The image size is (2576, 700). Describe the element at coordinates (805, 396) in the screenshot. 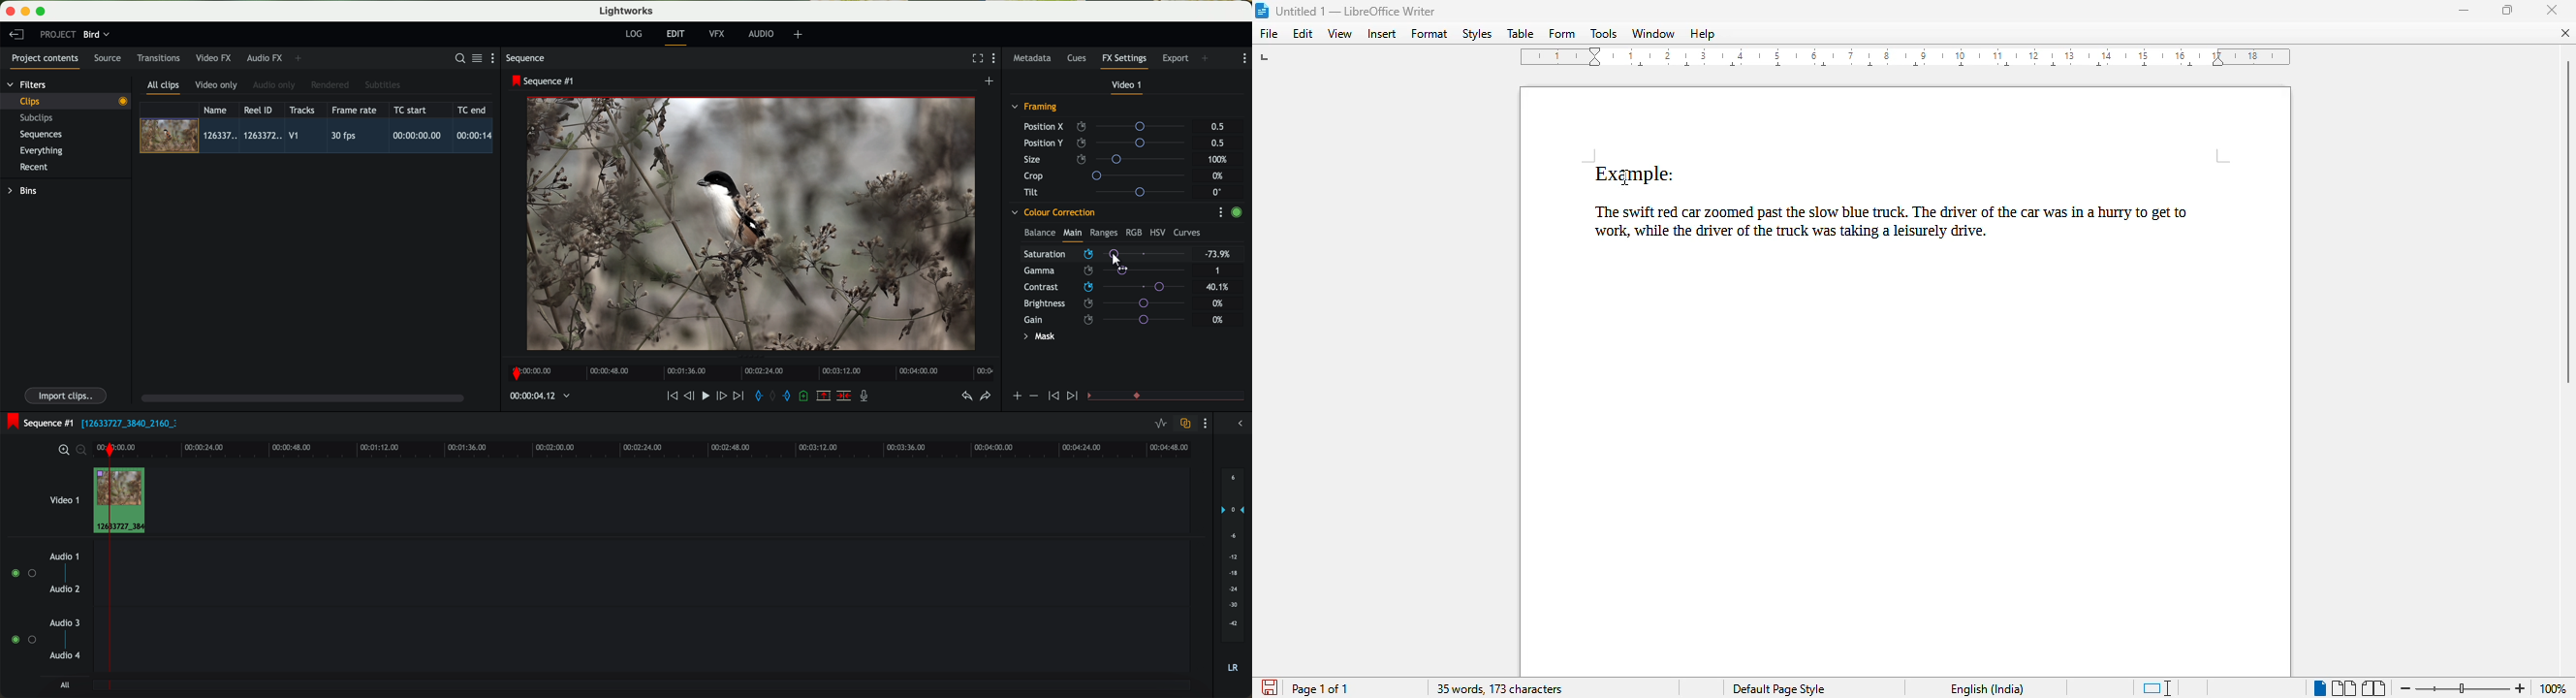

I see `add a cue at the current position` at that location.